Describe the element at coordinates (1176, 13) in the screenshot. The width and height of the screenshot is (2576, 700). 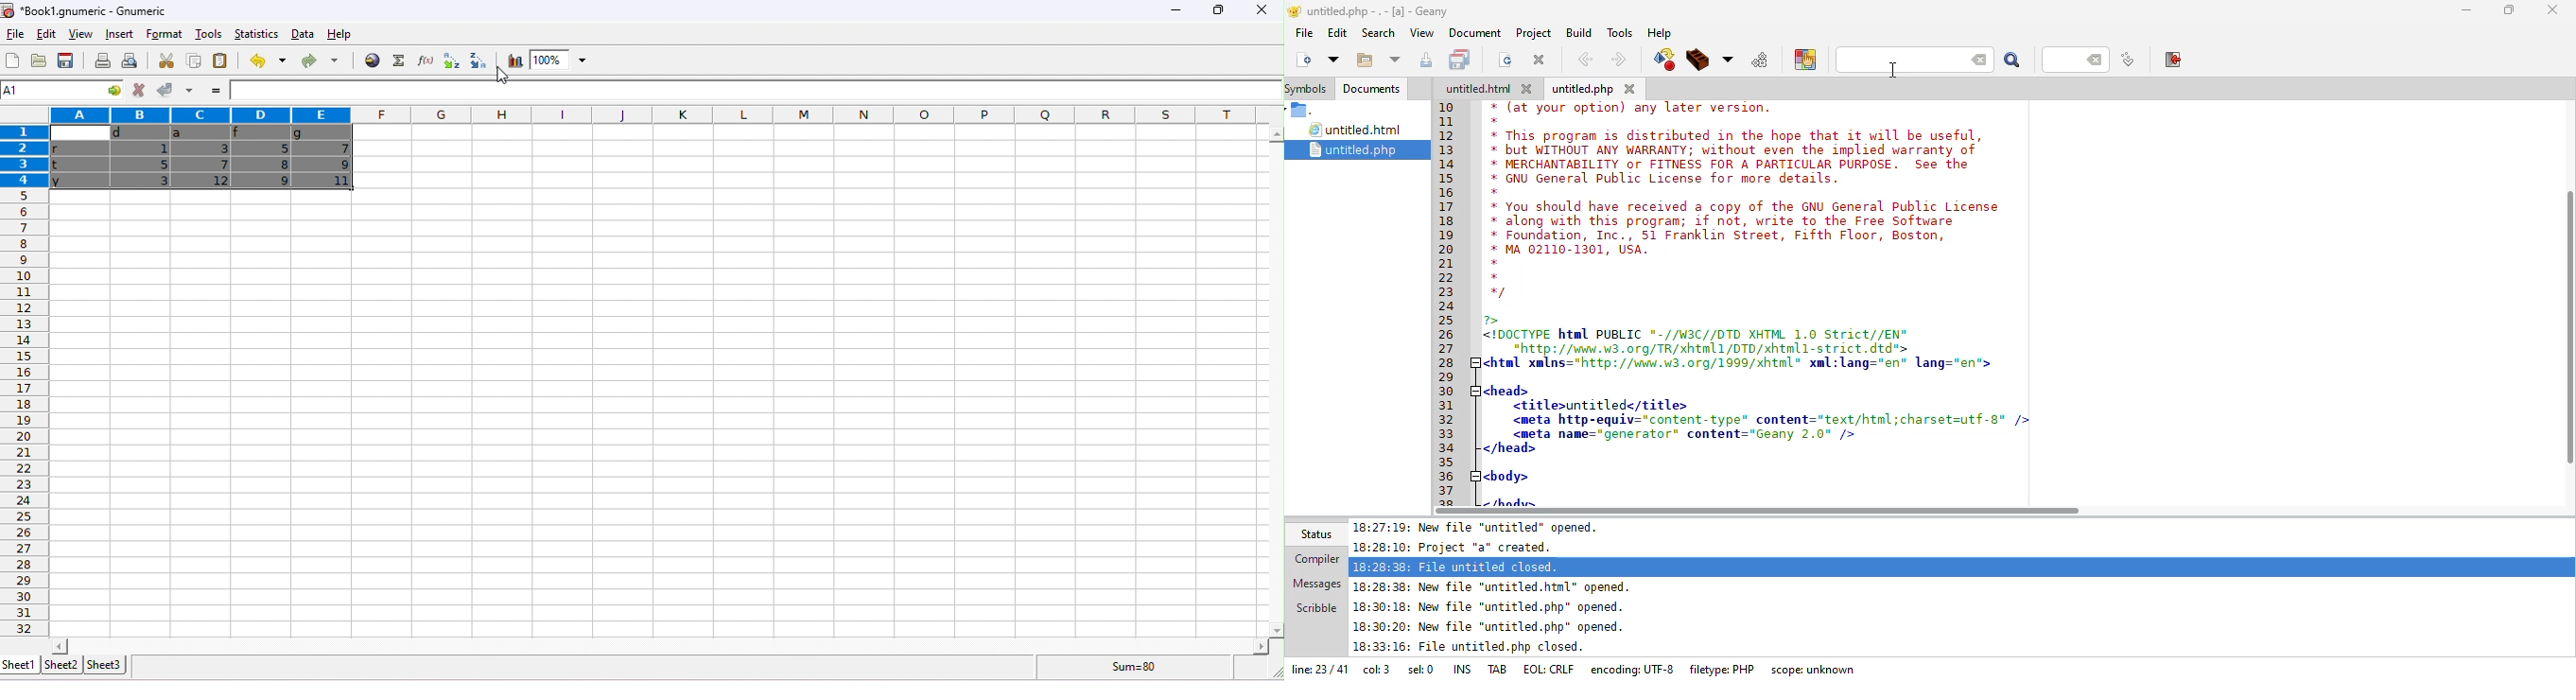
I see `minimize` at that location.